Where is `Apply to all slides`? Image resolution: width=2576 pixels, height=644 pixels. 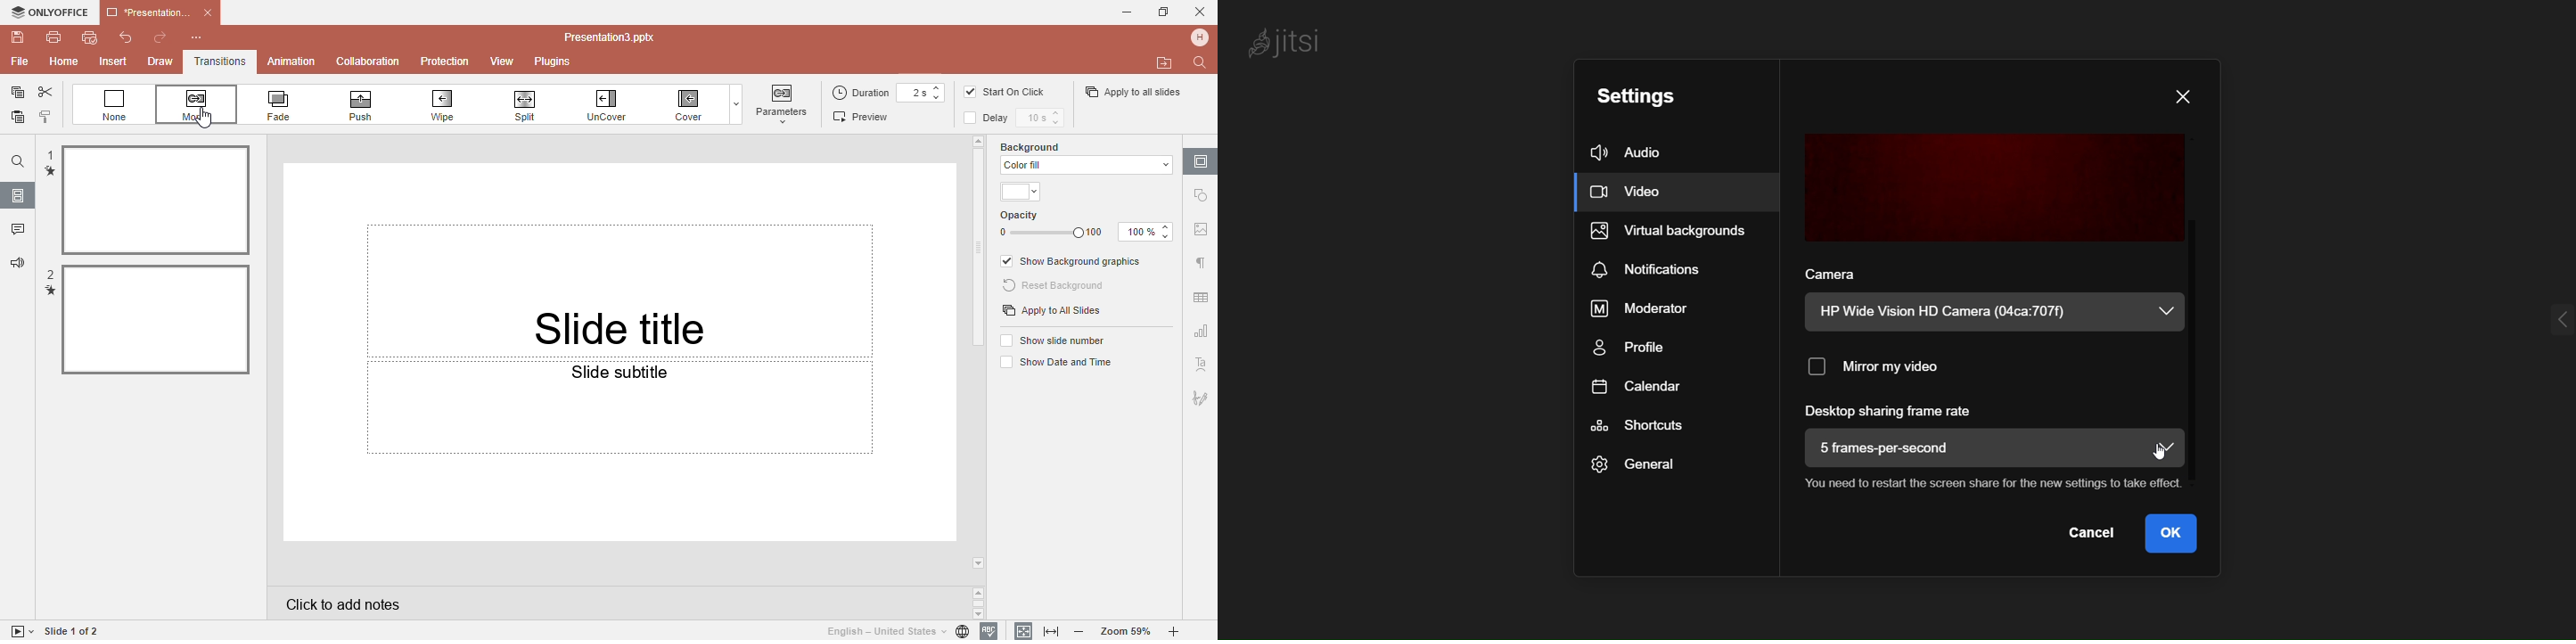 Apply to all slides is located at coordinates (1052, 312).